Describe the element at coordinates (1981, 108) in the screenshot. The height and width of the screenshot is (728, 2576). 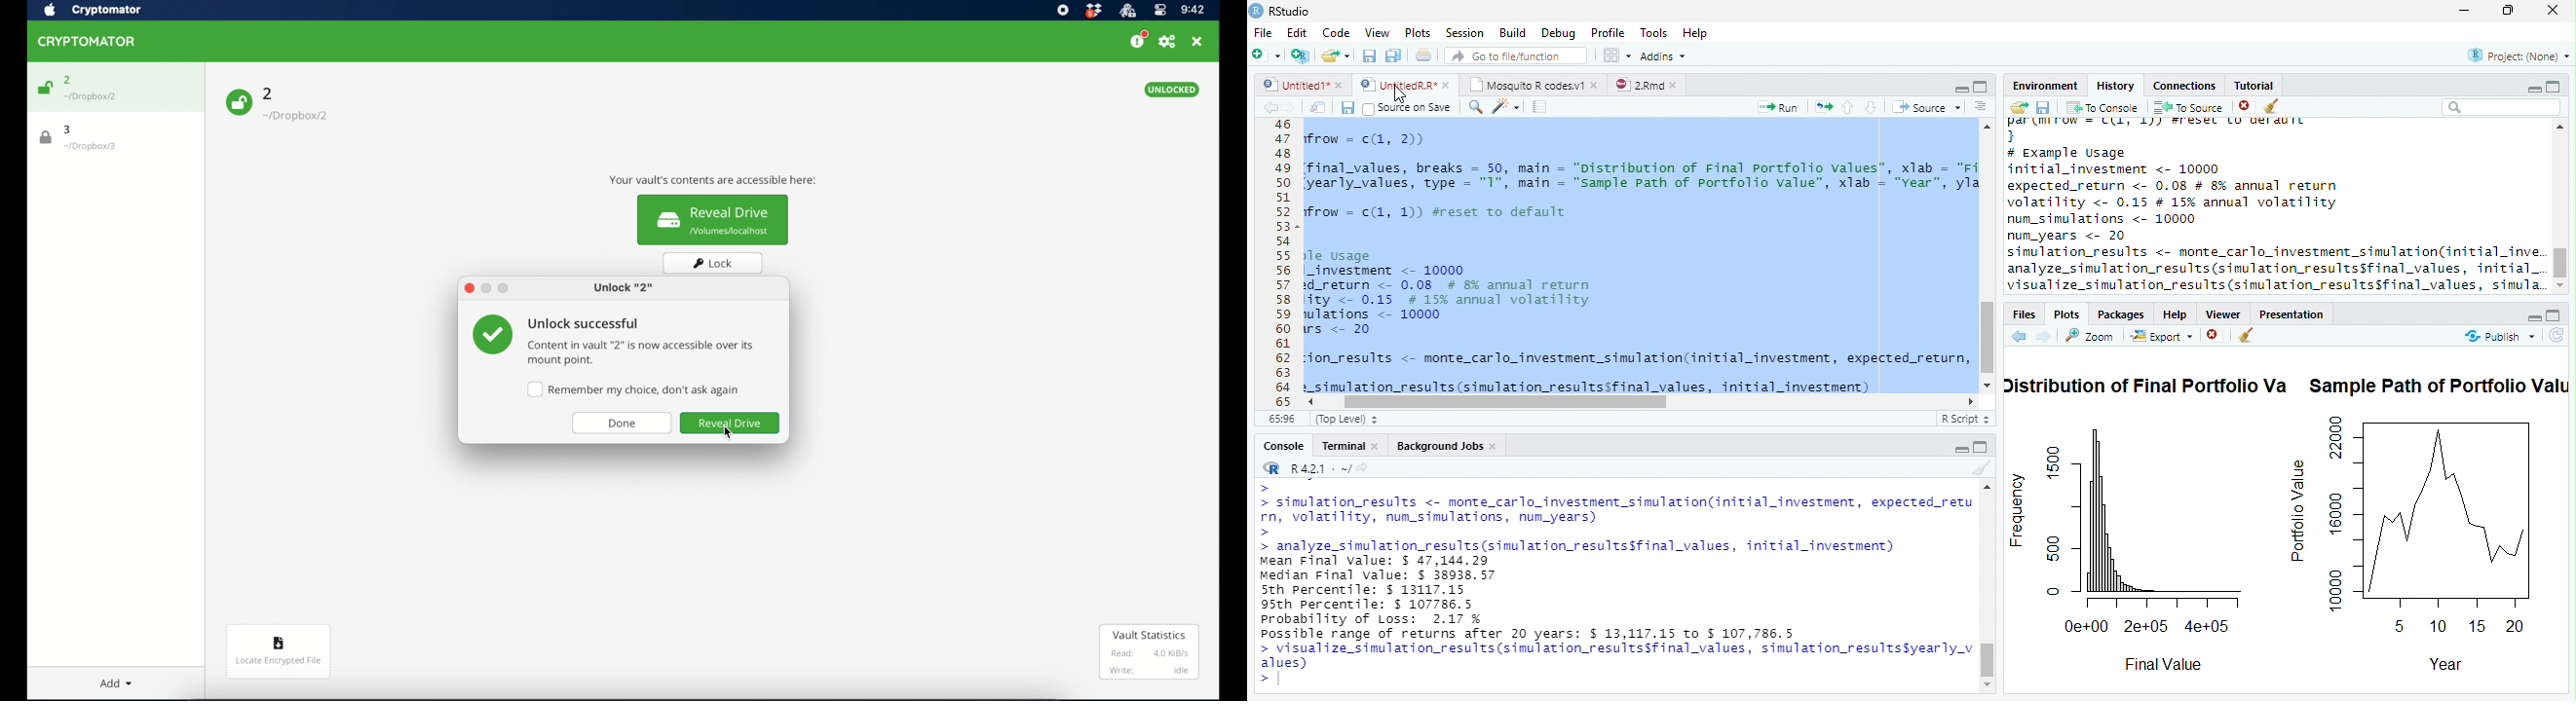
I see `Show document outline` at that location.